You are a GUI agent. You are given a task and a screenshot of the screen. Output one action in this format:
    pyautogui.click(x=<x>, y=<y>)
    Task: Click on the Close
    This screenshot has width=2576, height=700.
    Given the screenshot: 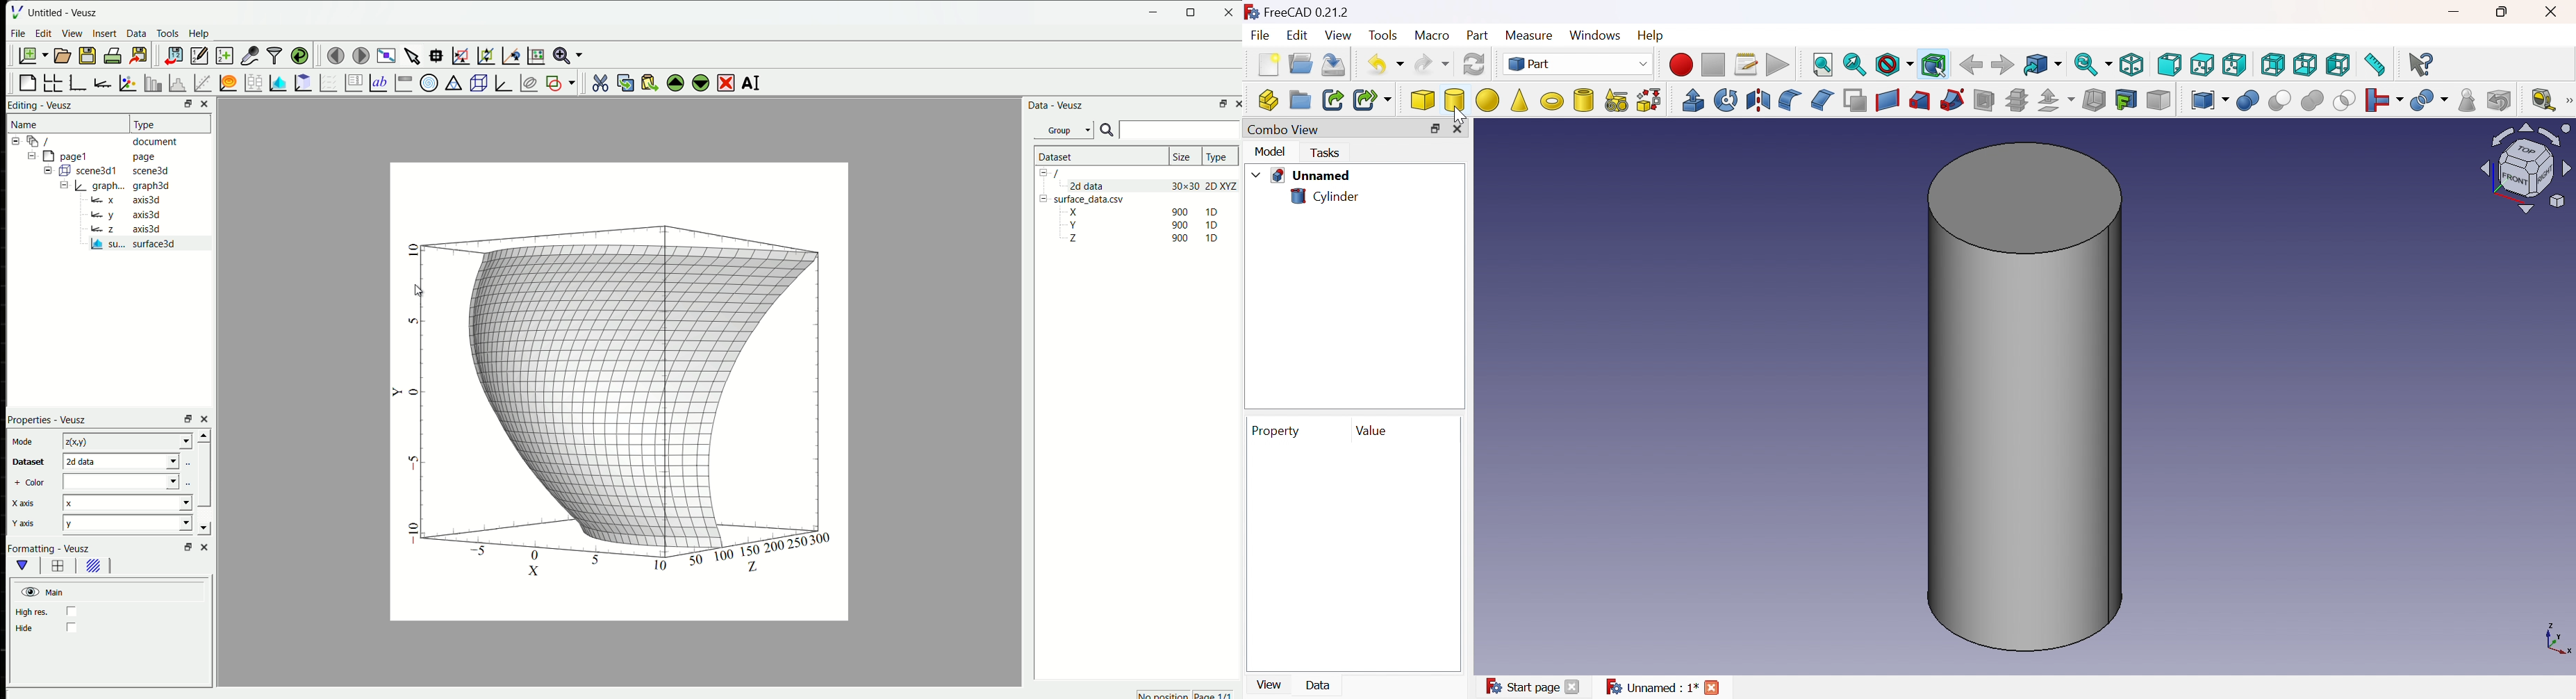 What is the action you would take?
    pyautogui.click(x=1461, y=130)
    